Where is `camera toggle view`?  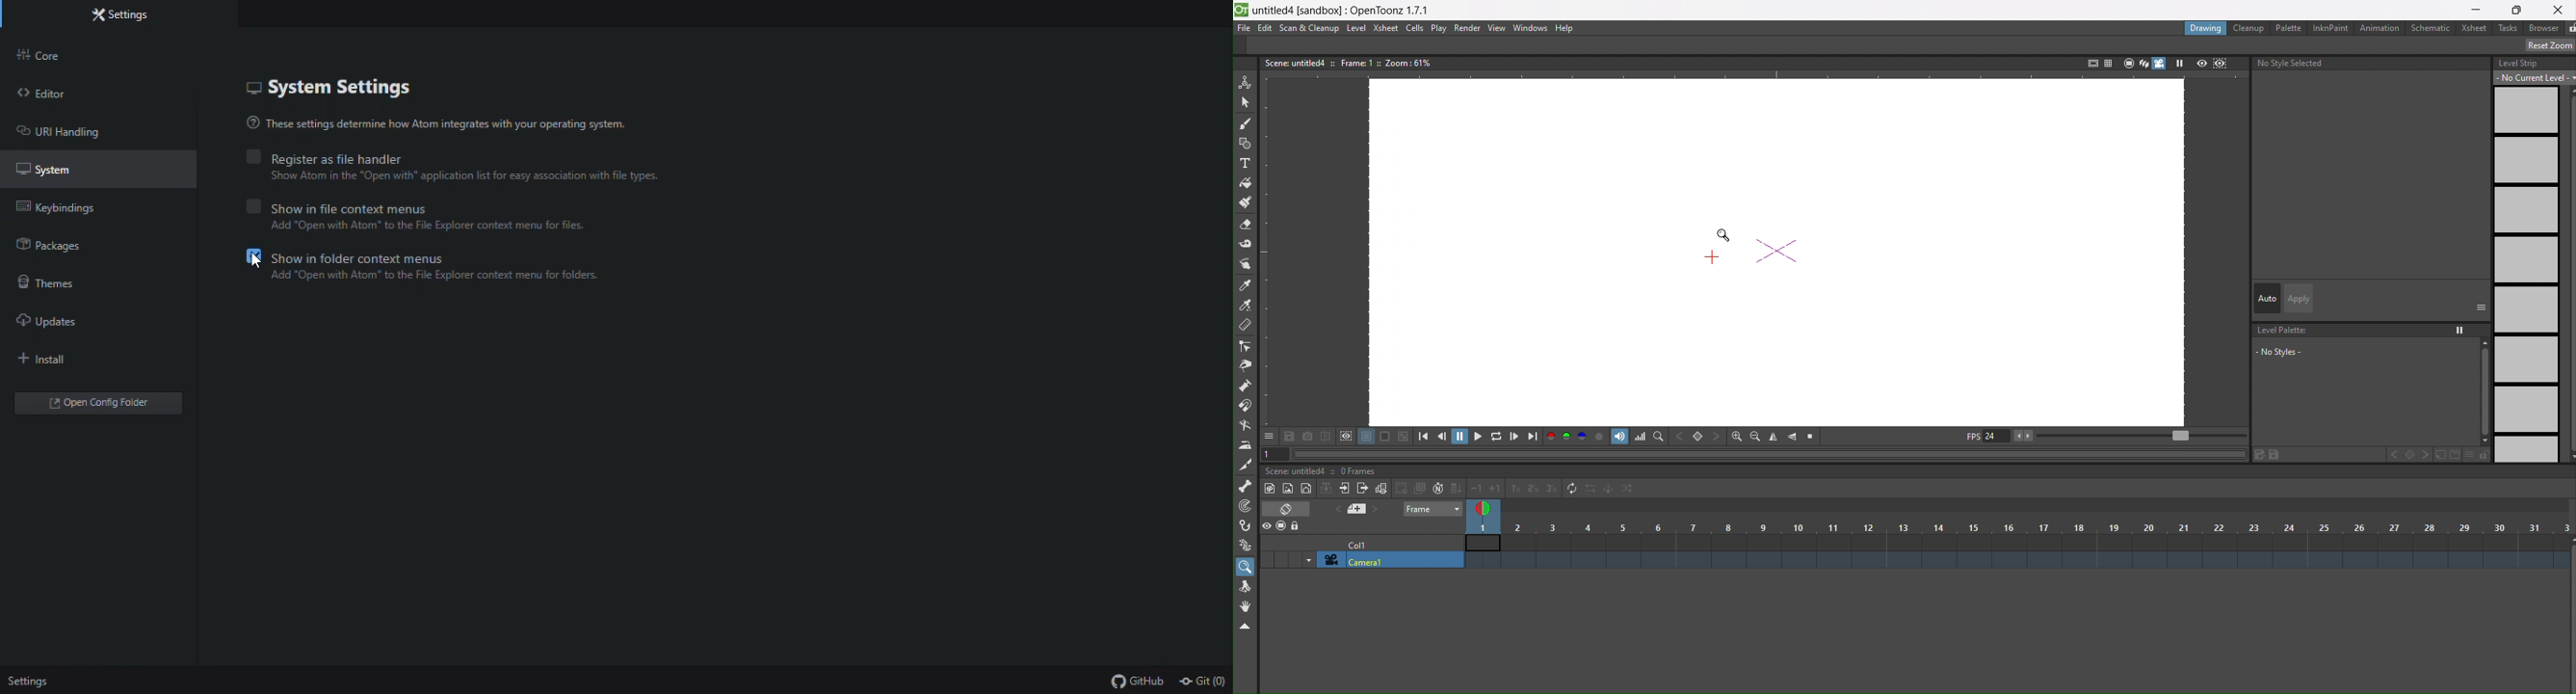
camera toggle view is located at coordinates (2162, 65).